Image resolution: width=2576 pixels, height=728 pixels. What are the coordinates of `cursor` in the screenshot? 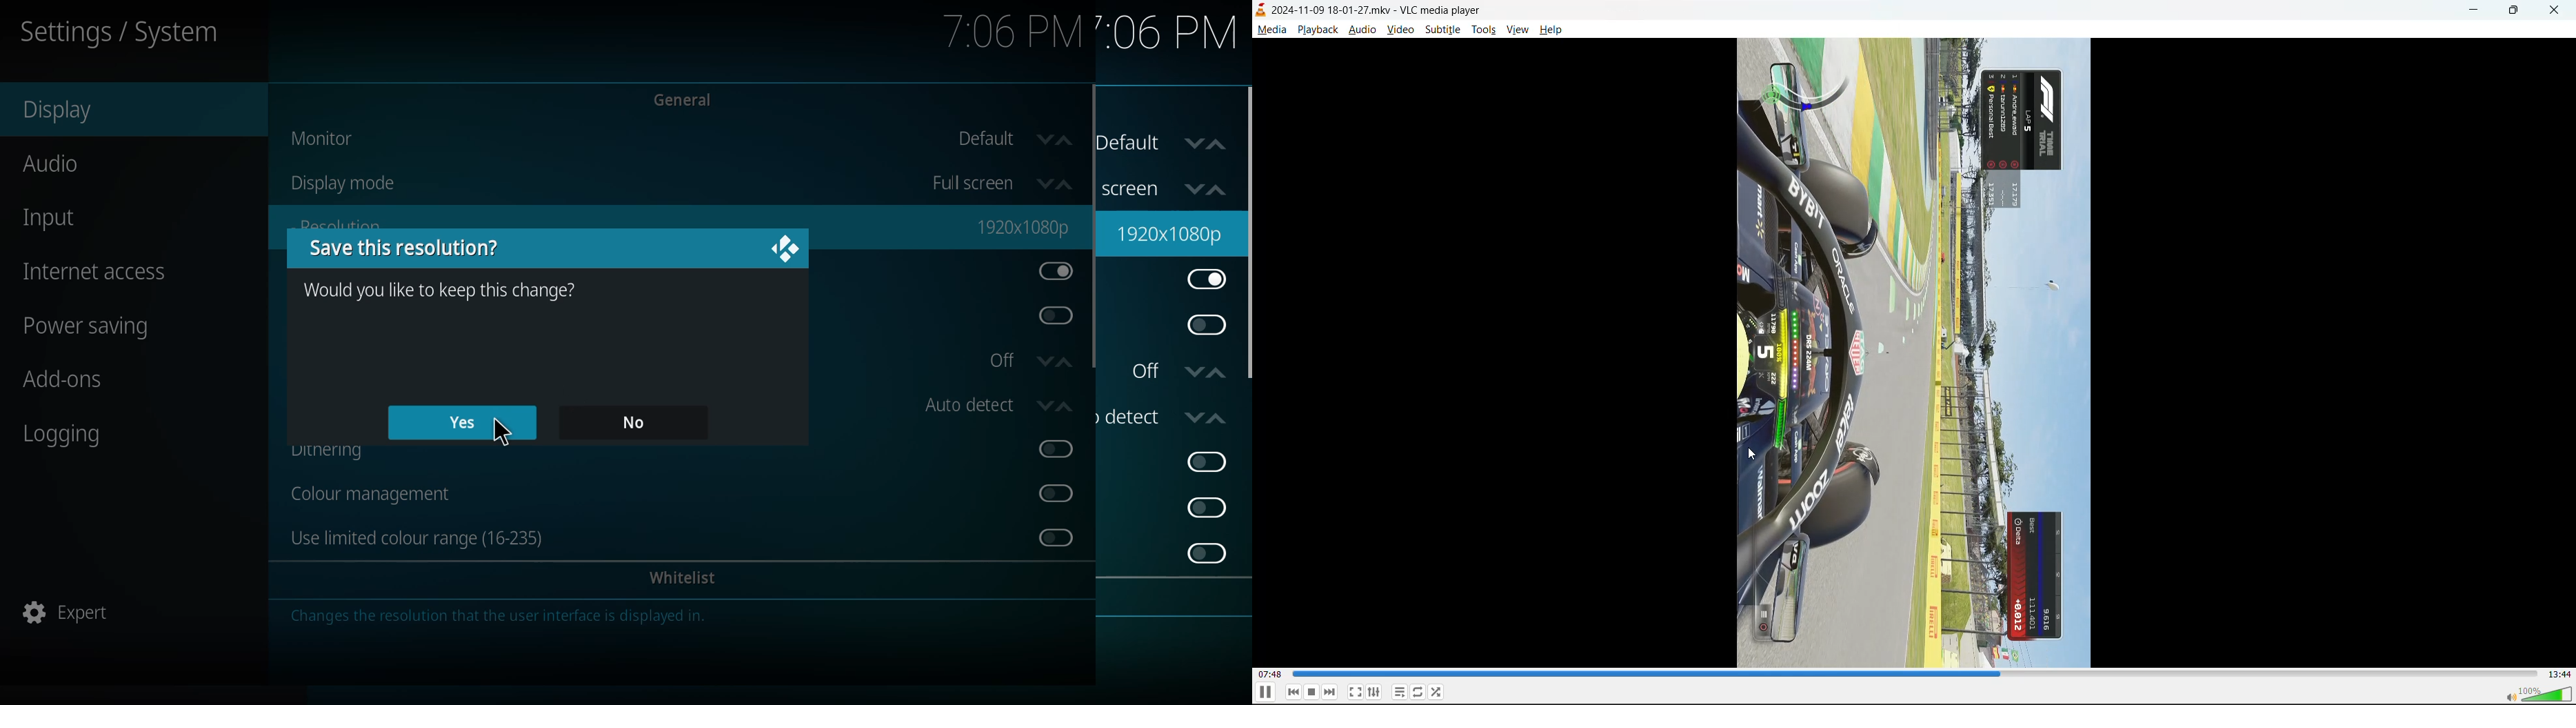 It's located at (500, 435).